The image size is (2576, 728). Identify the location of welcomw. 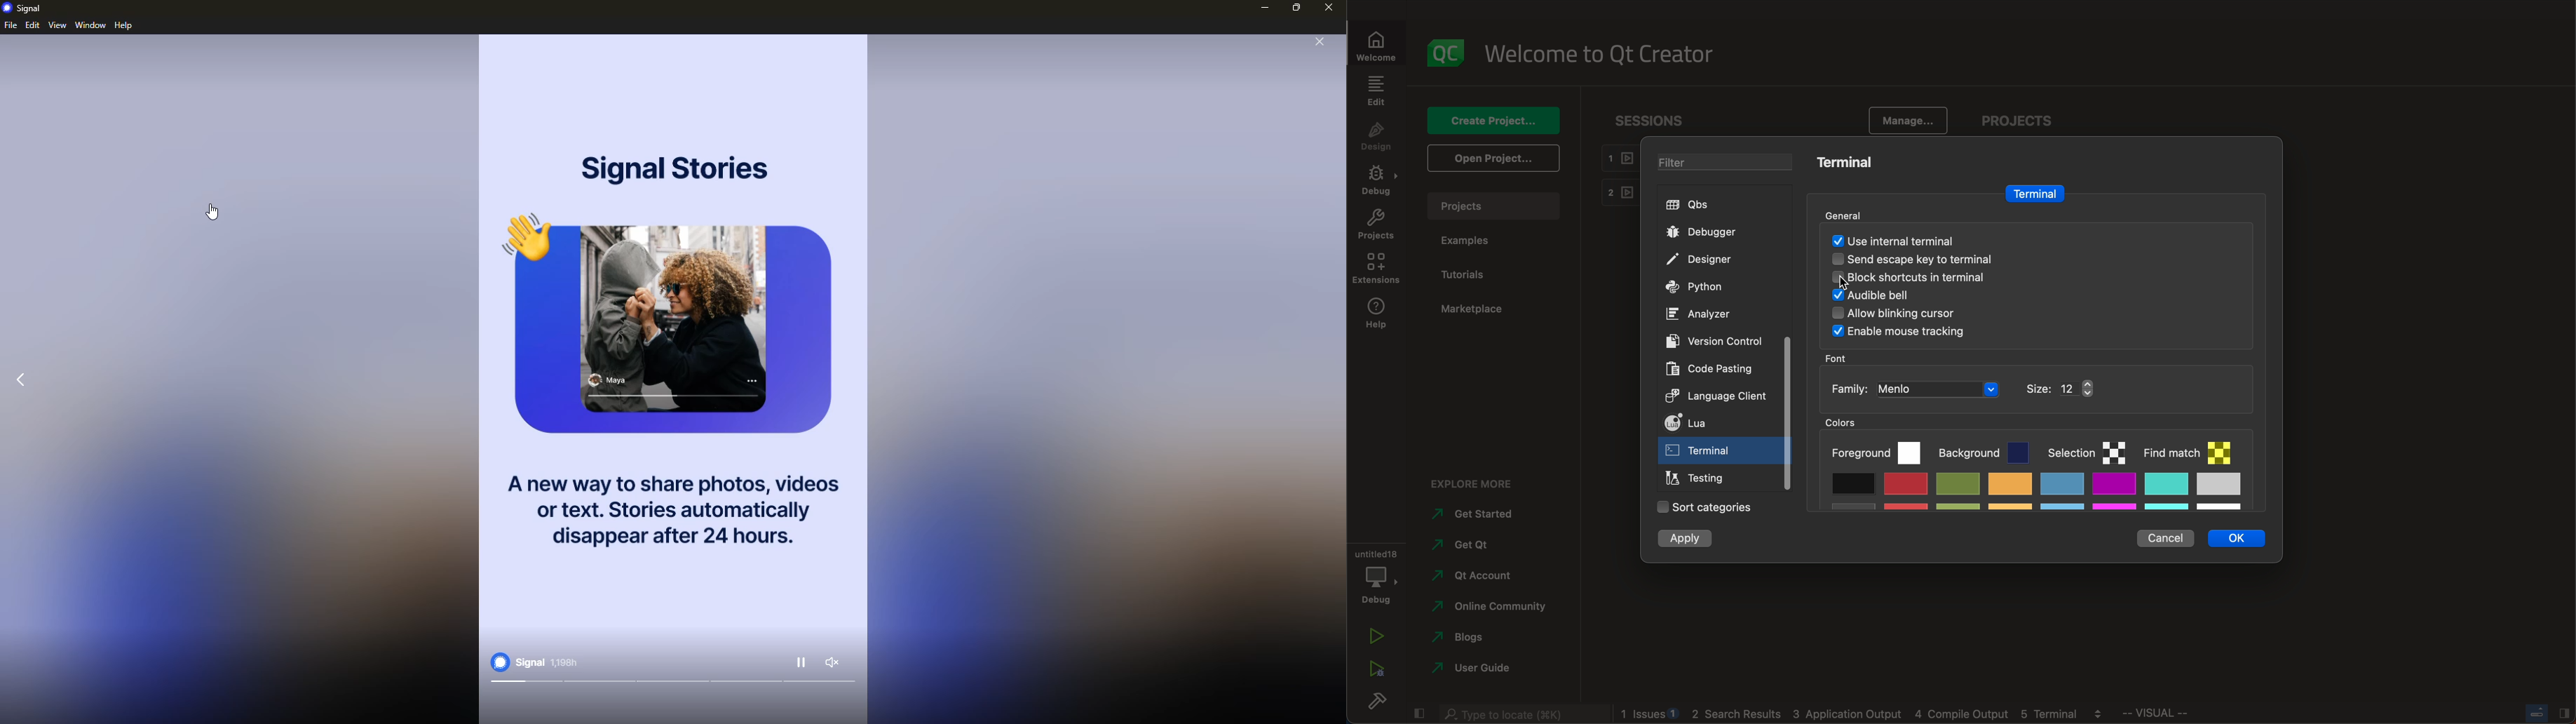
(1380, 40).